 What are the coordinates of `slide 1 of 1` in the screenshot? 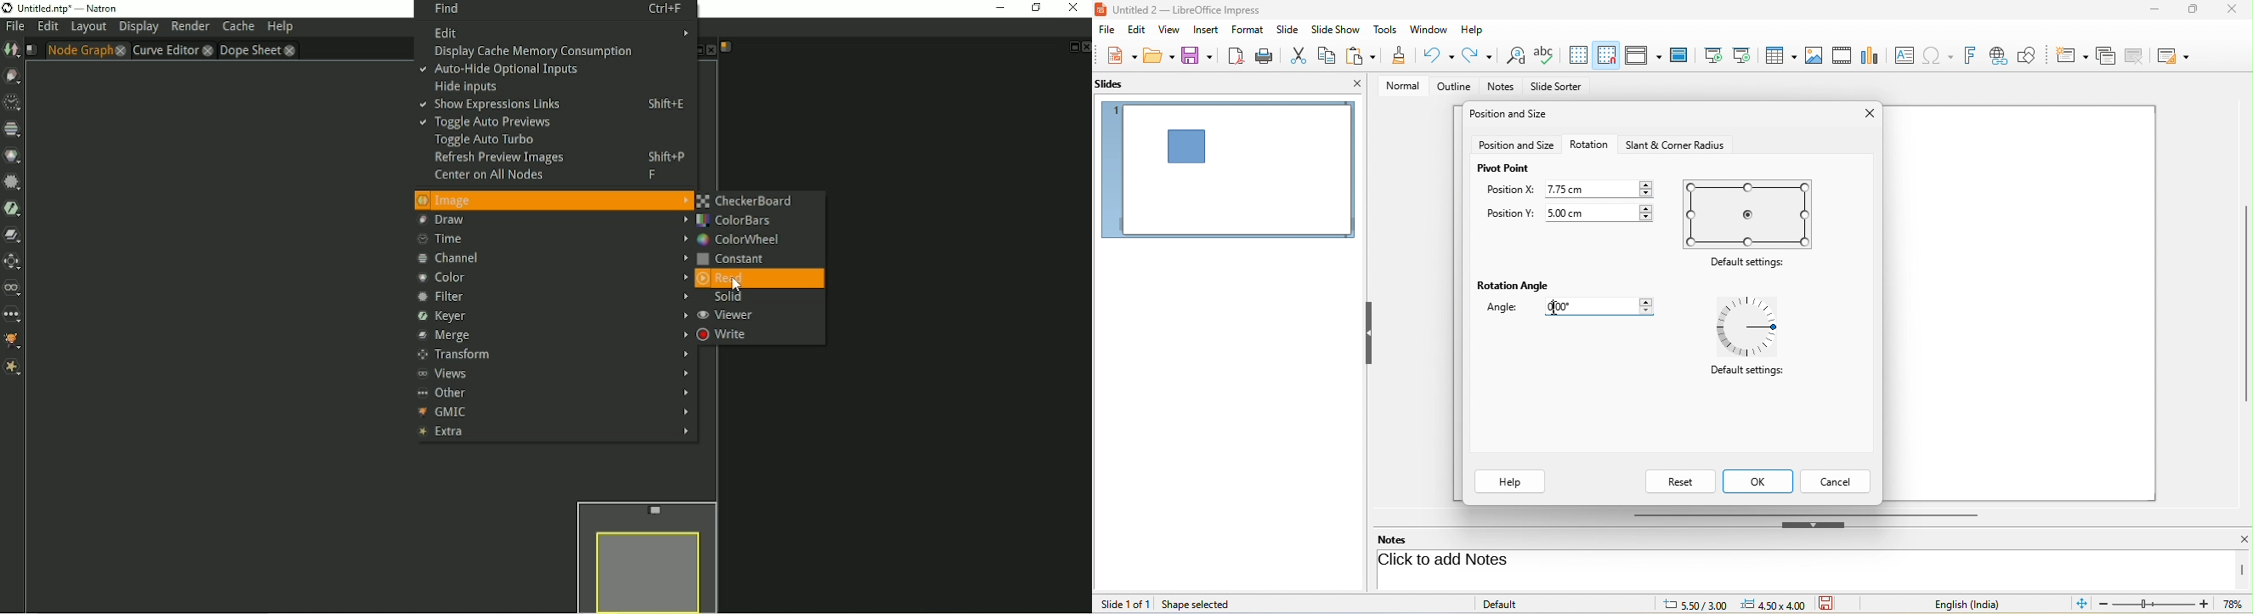 It's located at (1125, 604).